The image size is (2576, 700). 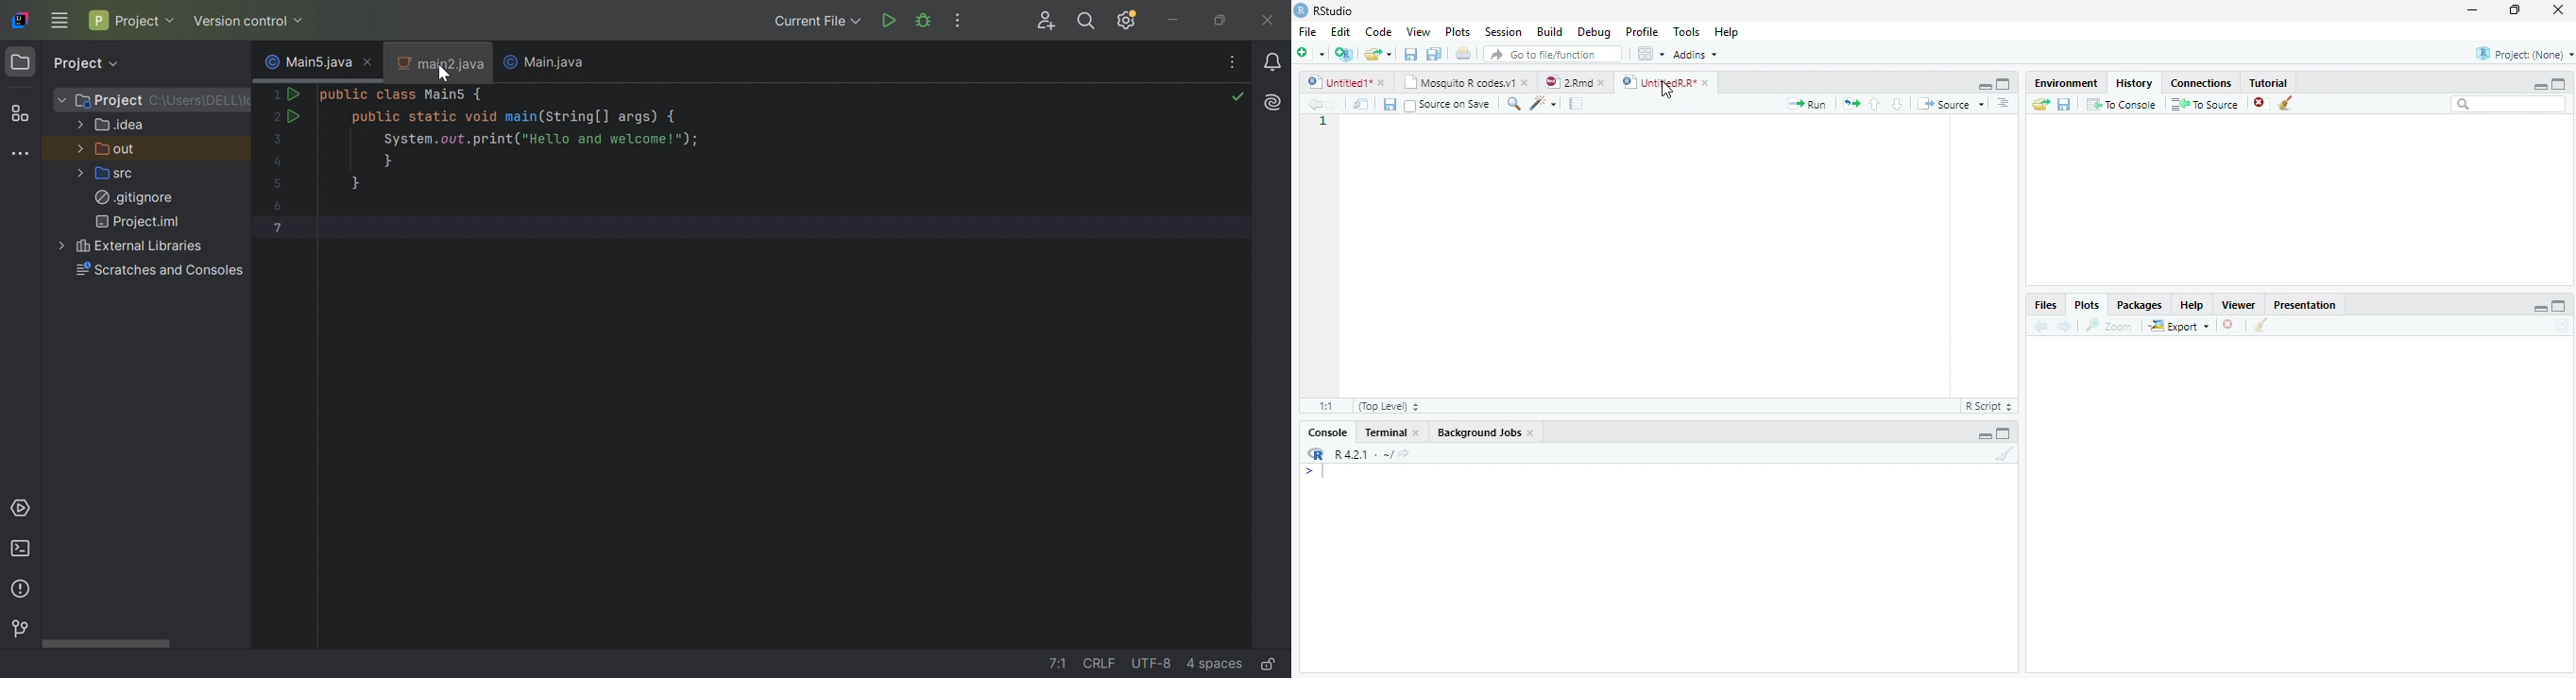 What do you see at coordinates (2110, 328) in the screenshot?
I see `Zoom` at bounding box center [2110, 328].